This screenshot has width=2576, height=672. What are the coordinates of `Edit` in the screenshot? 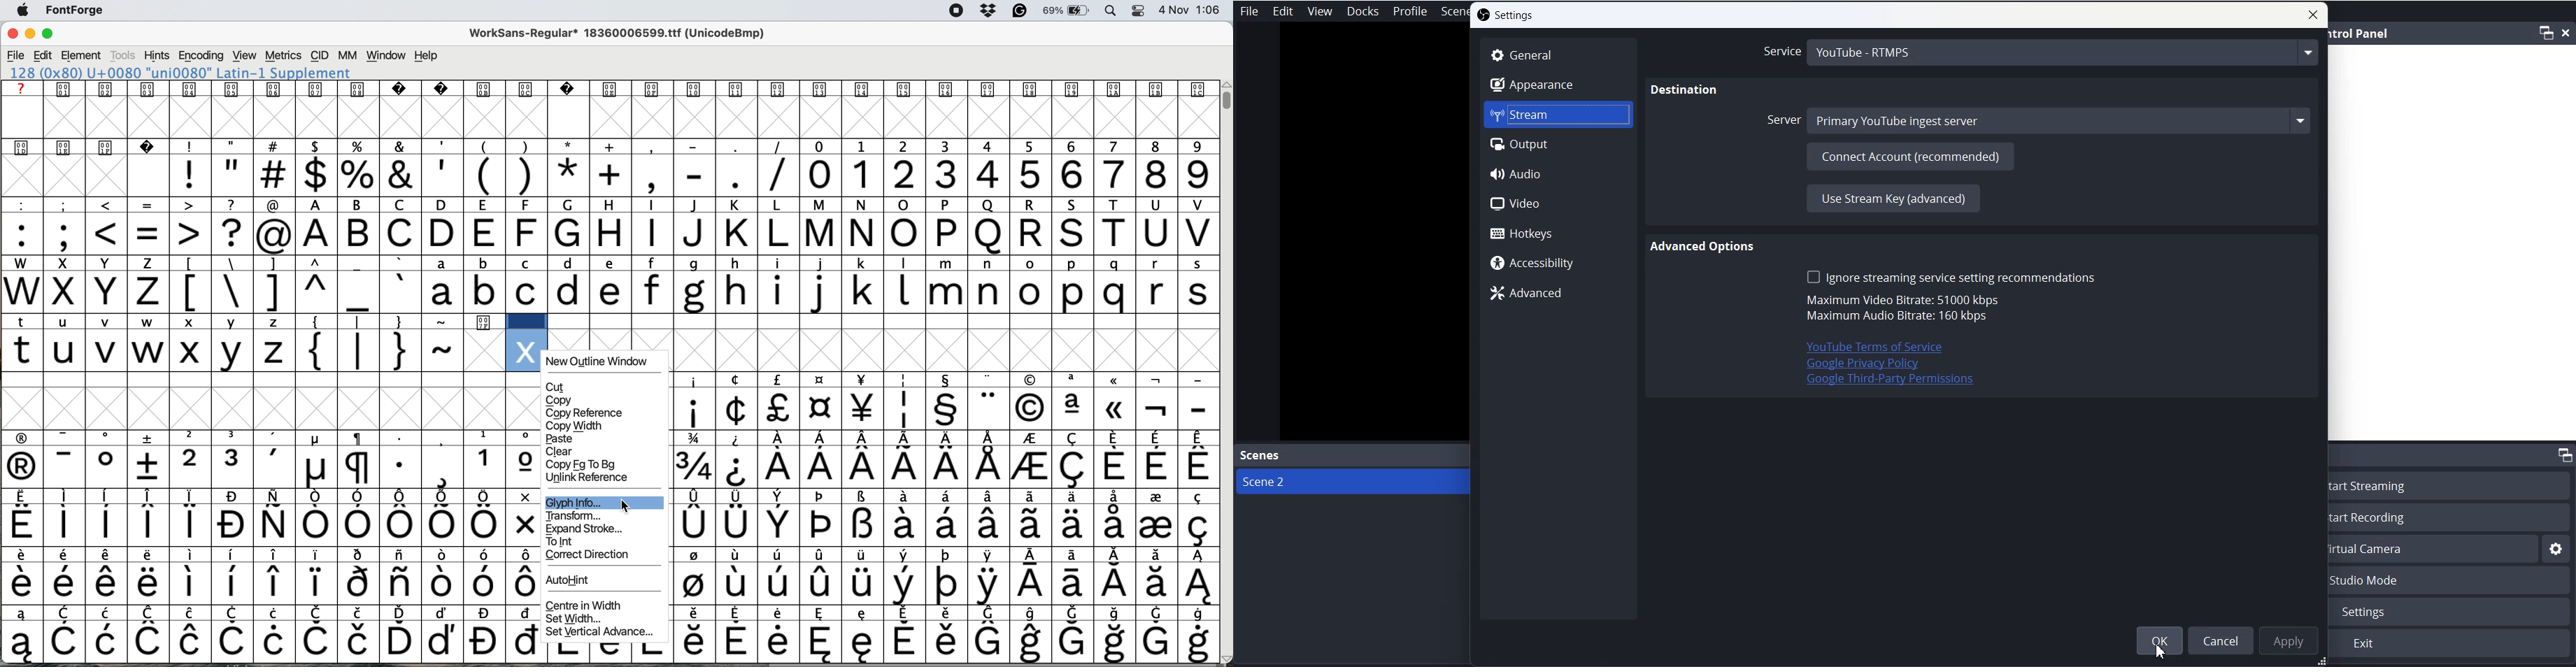 It's located at (1283, 11).